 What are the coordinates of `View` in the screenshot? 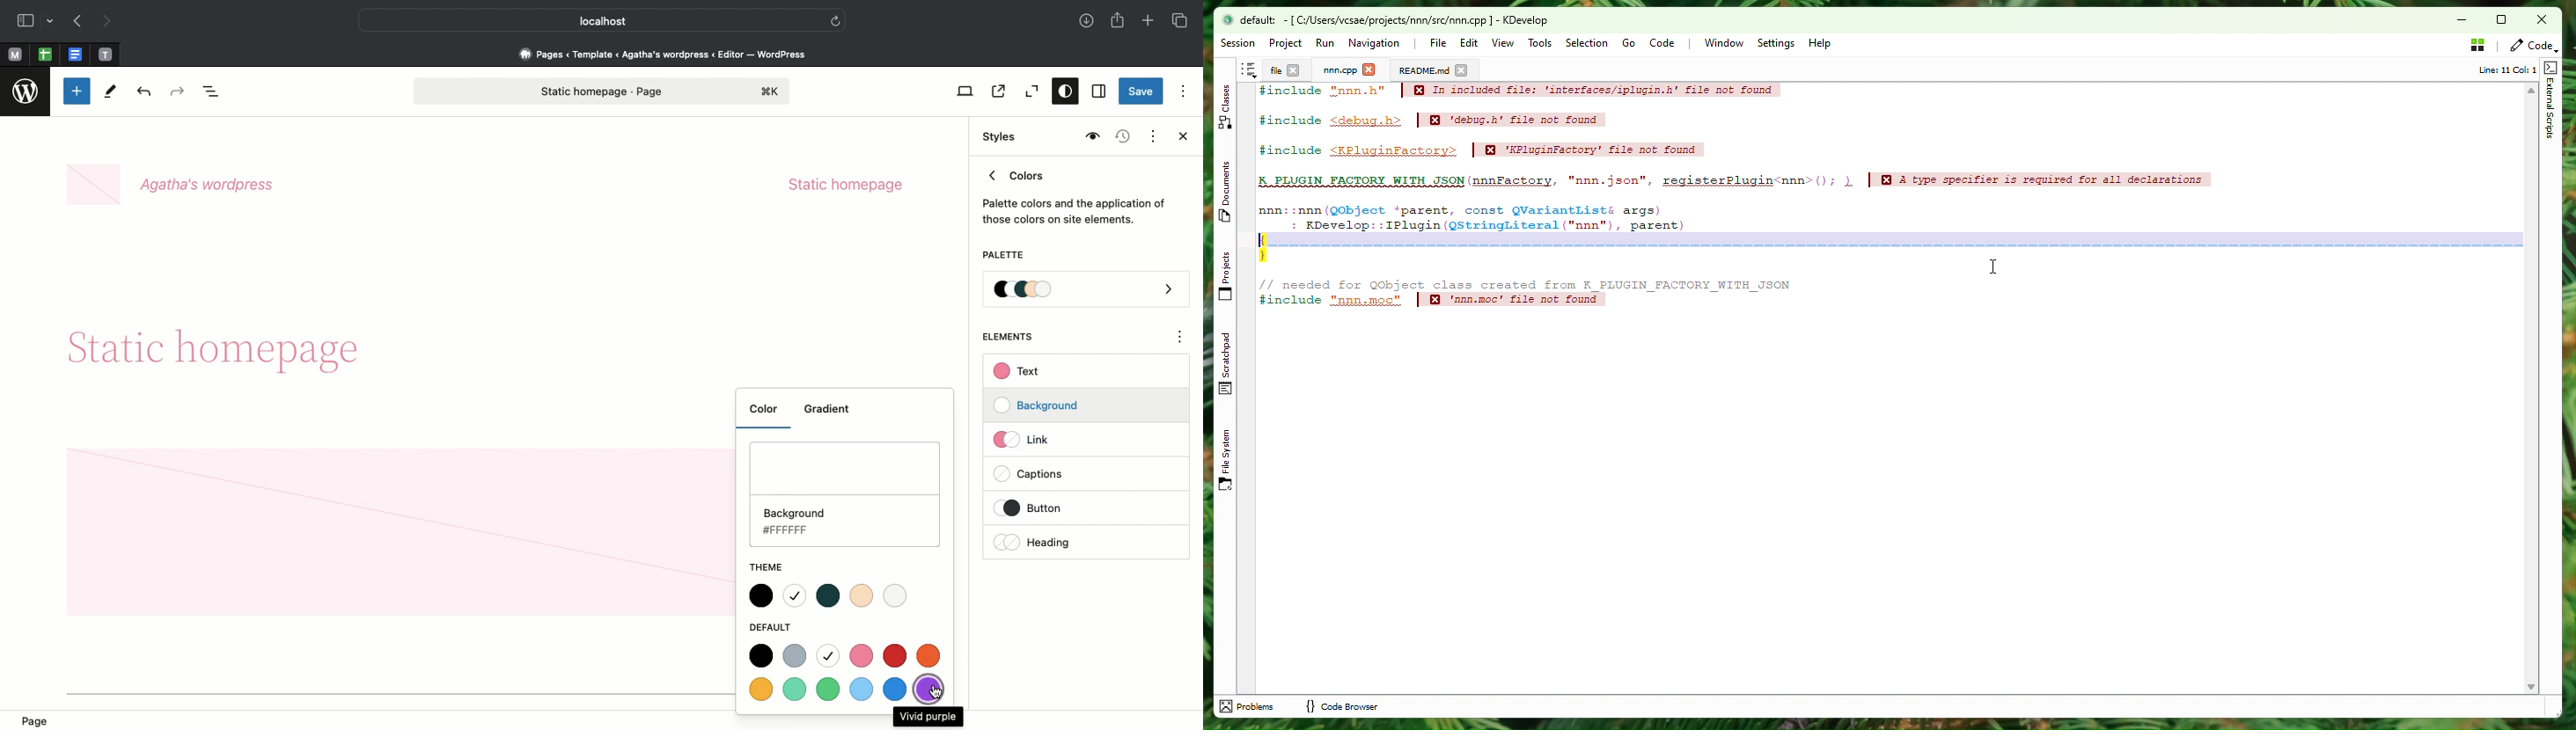 It's located at (962, 91).